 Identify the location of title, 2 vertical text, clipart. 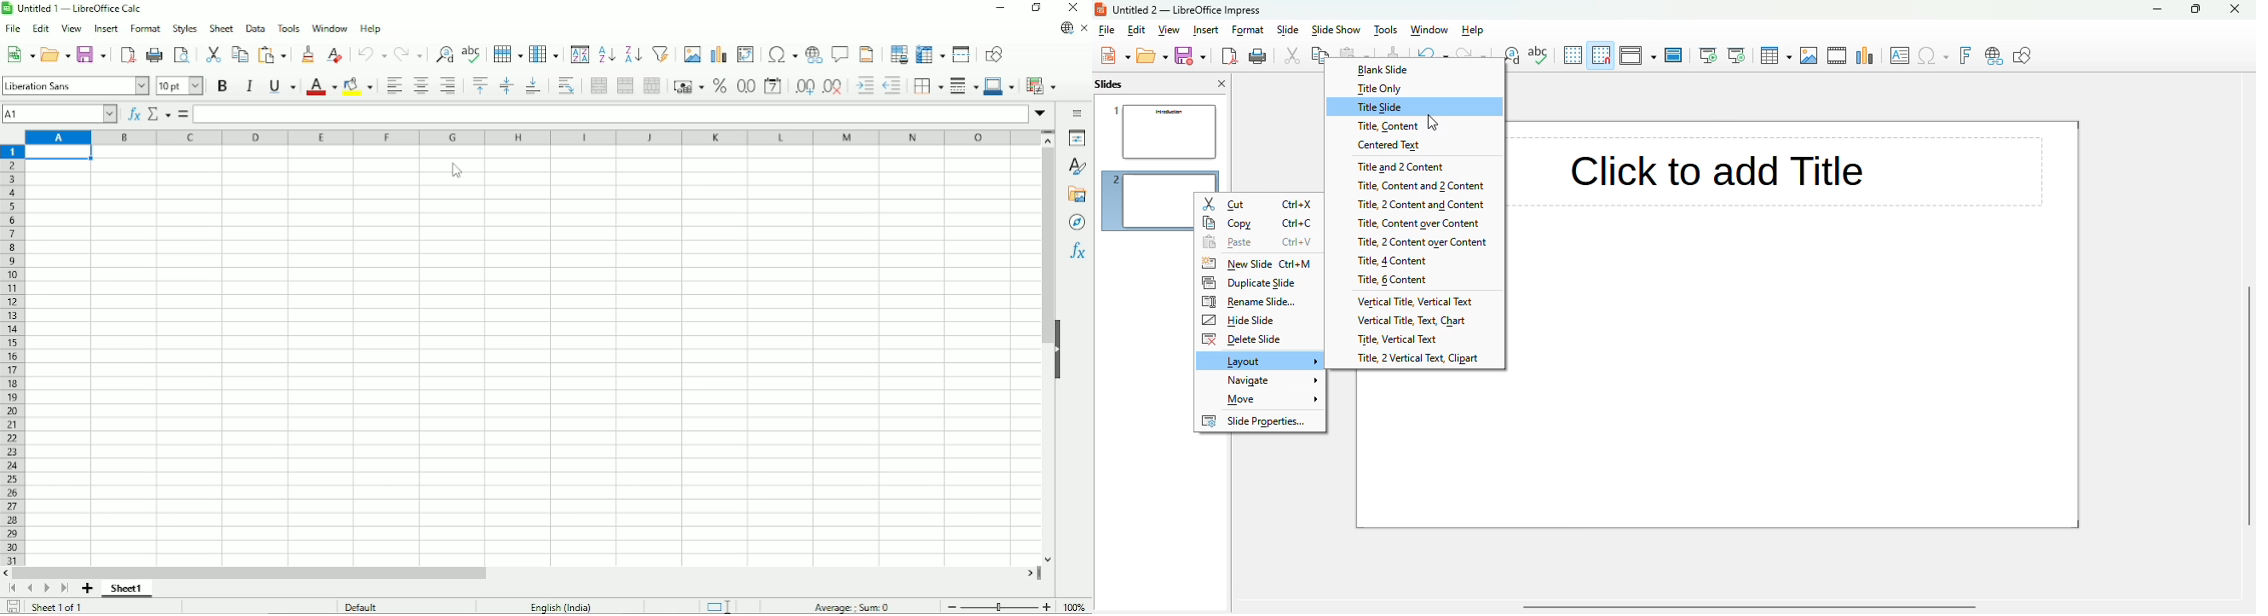
(1416, 359).